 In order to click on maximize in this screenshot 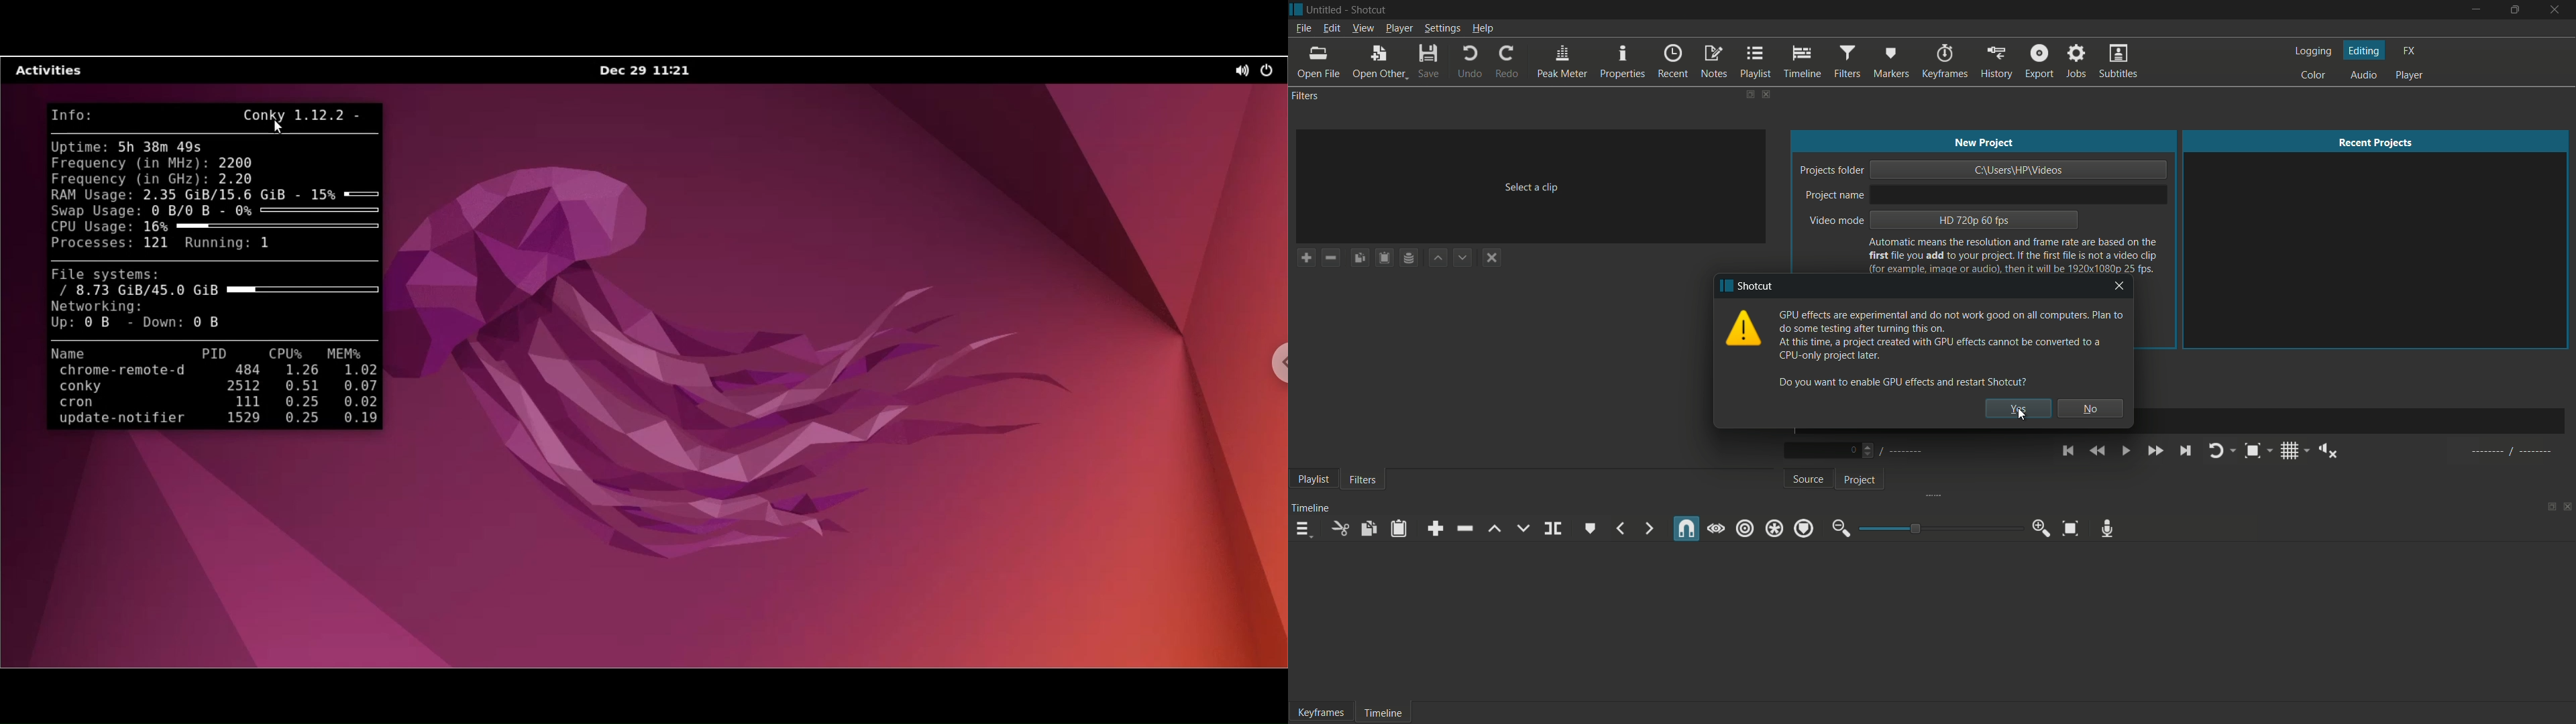, I will do `click(2514, 10)`.